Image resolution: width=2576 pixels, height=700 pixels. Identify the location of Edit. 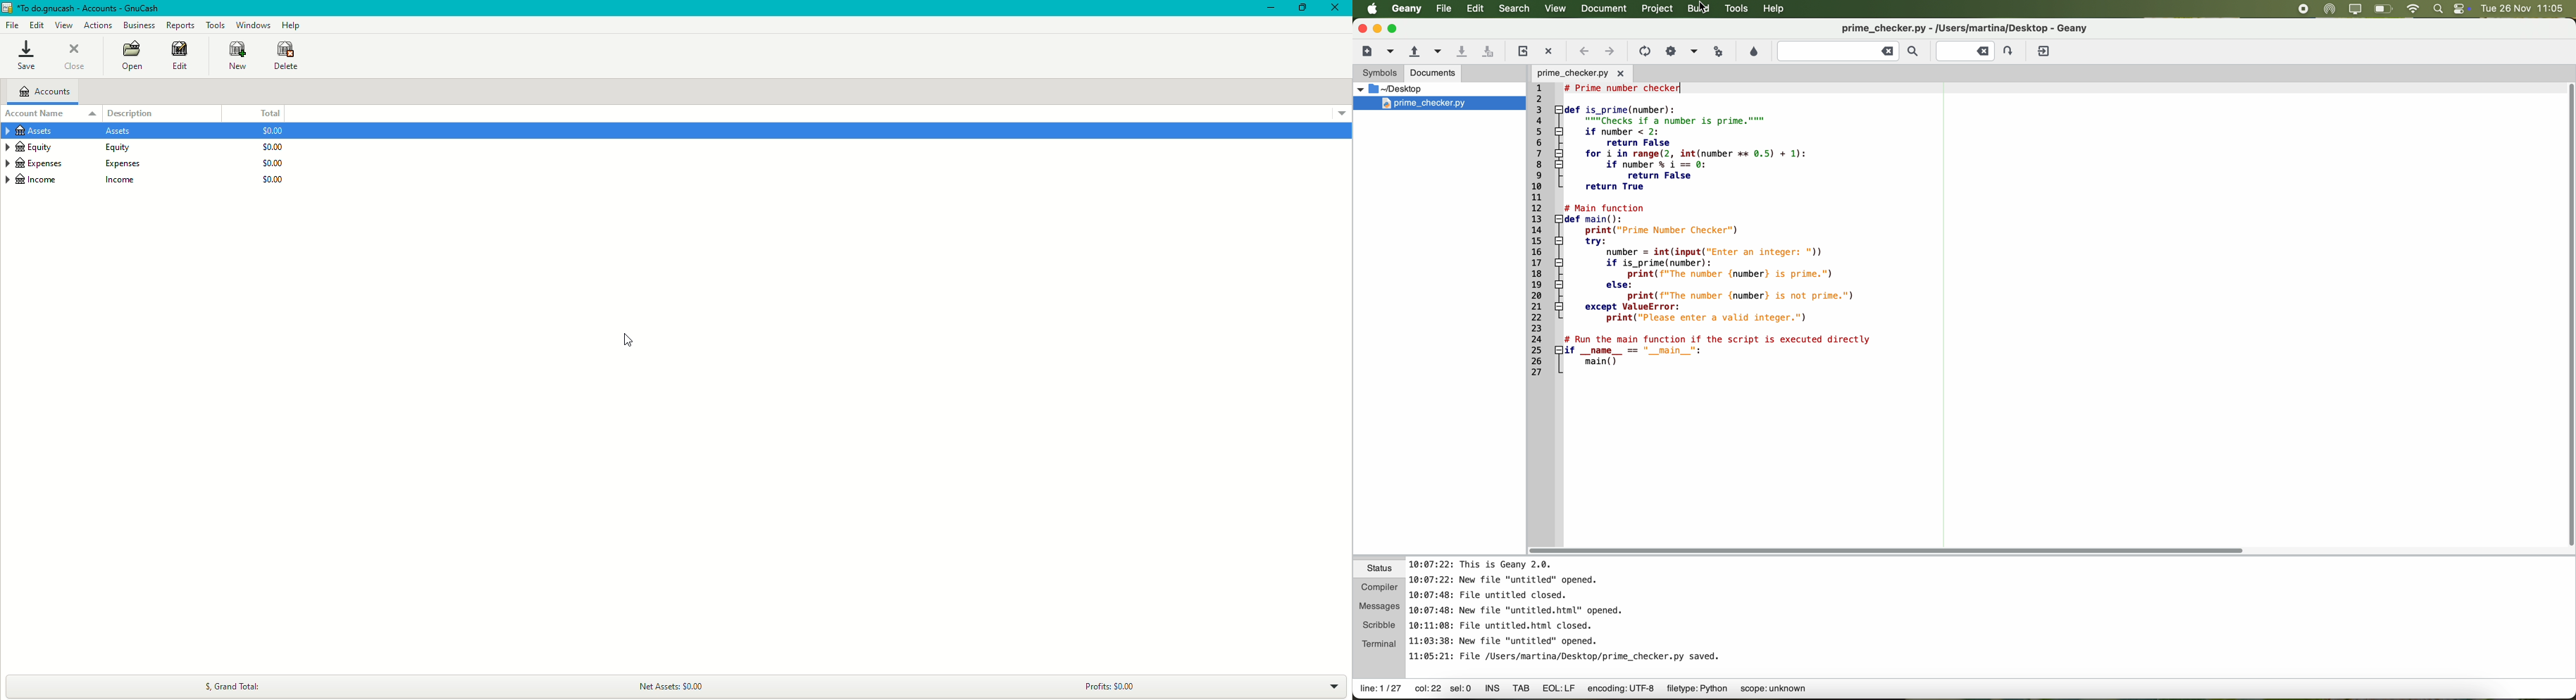
(37, 25).